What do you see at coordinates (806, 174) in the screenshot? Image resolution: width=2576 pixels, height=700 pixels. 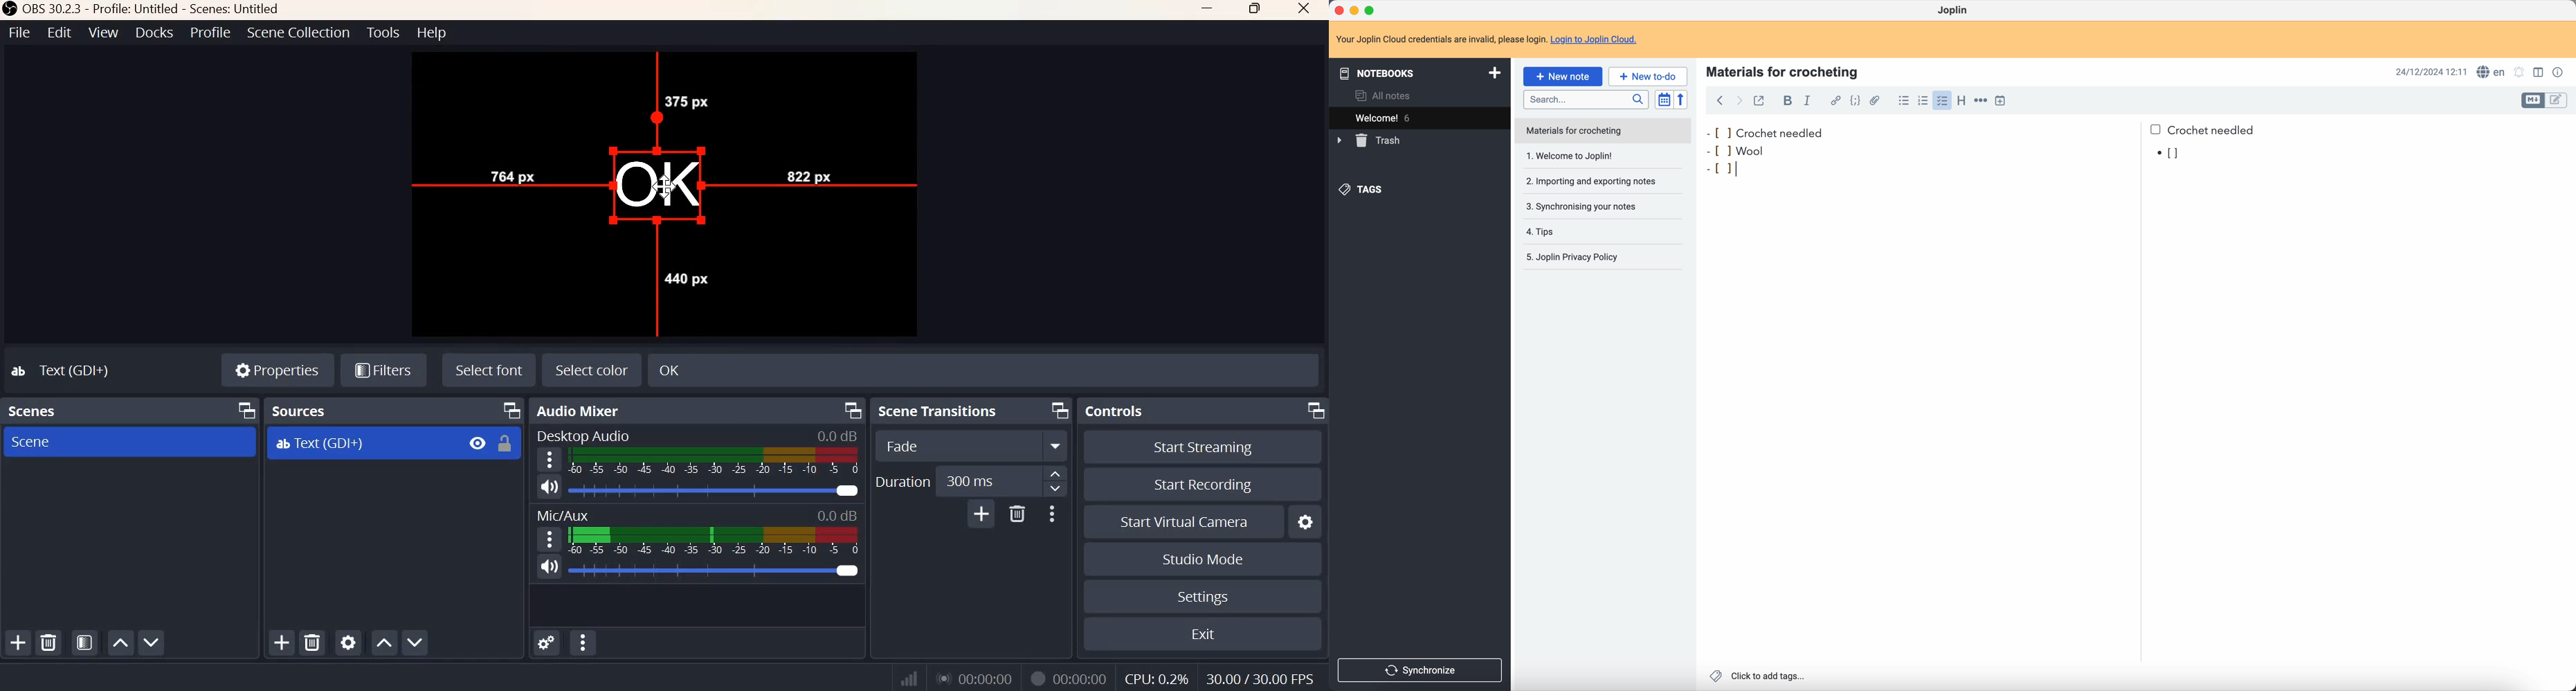 I see `822 px` at bounding box center [806, 174].